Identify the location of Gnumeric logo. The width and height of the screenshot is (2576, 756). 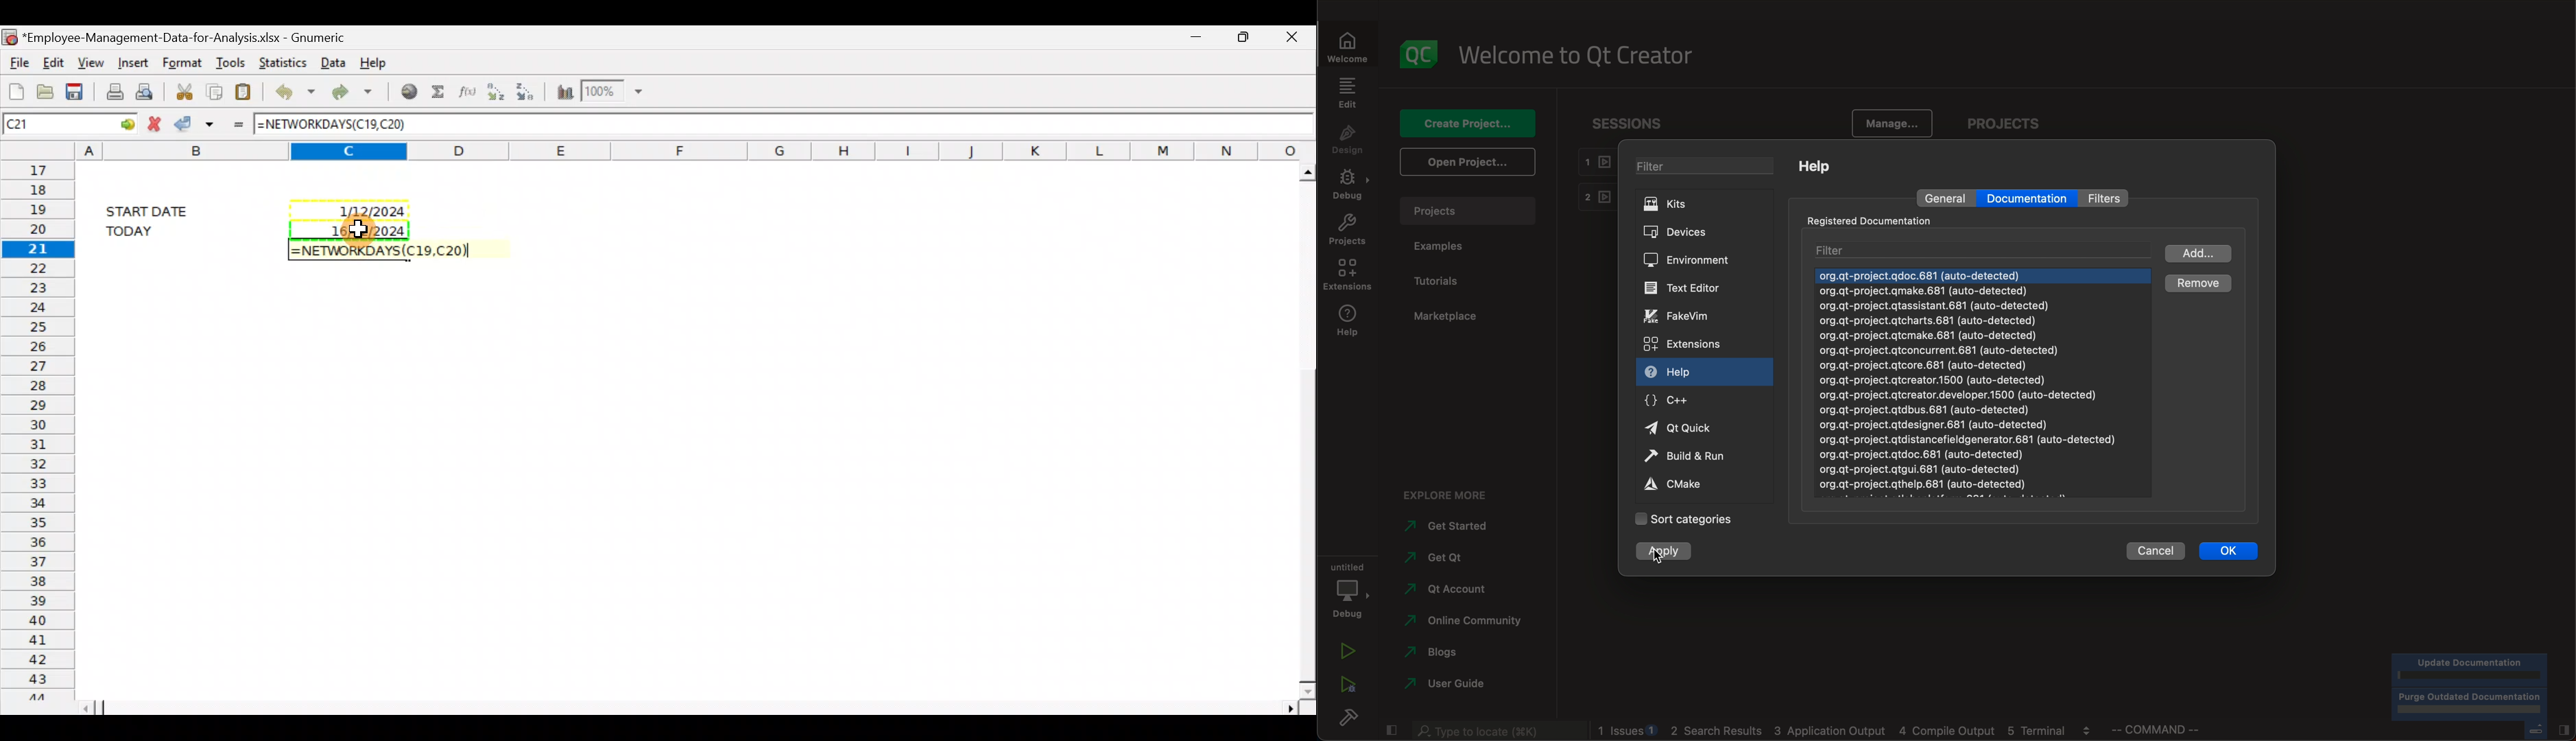
(10, 35).